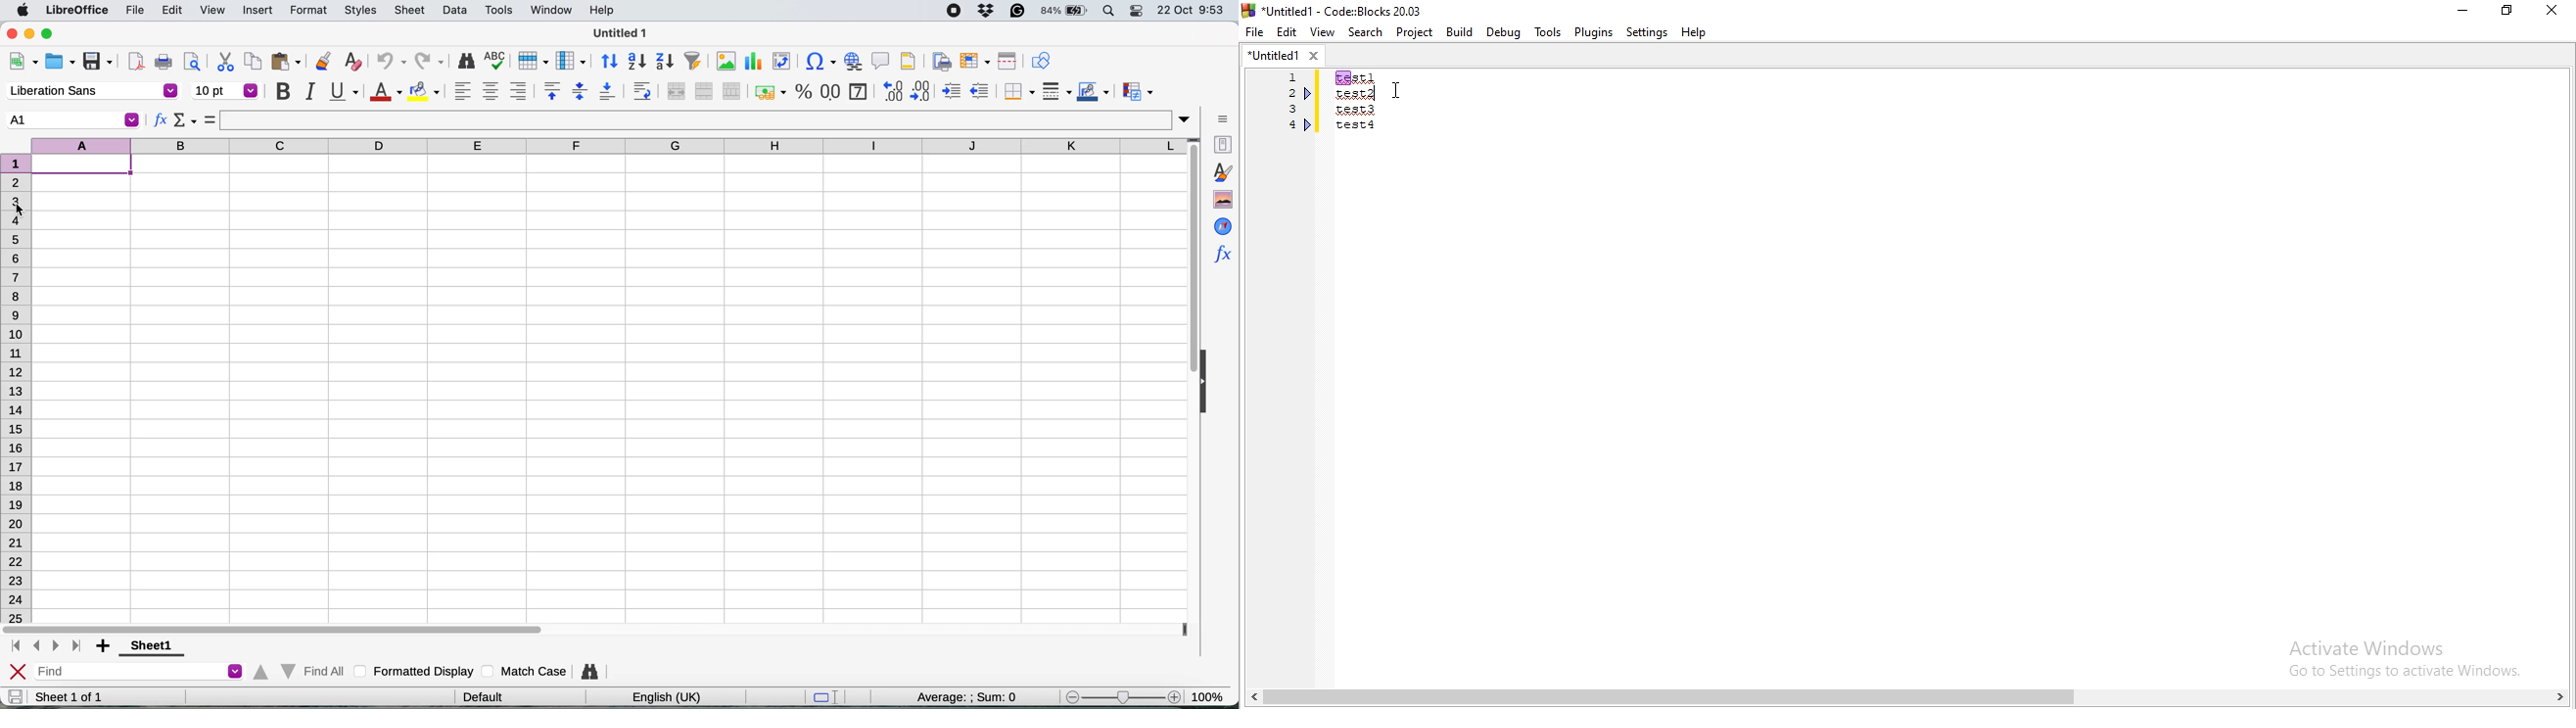 This screenshot has width=2576, height=728. I want to click on insert, so click(258, 11).